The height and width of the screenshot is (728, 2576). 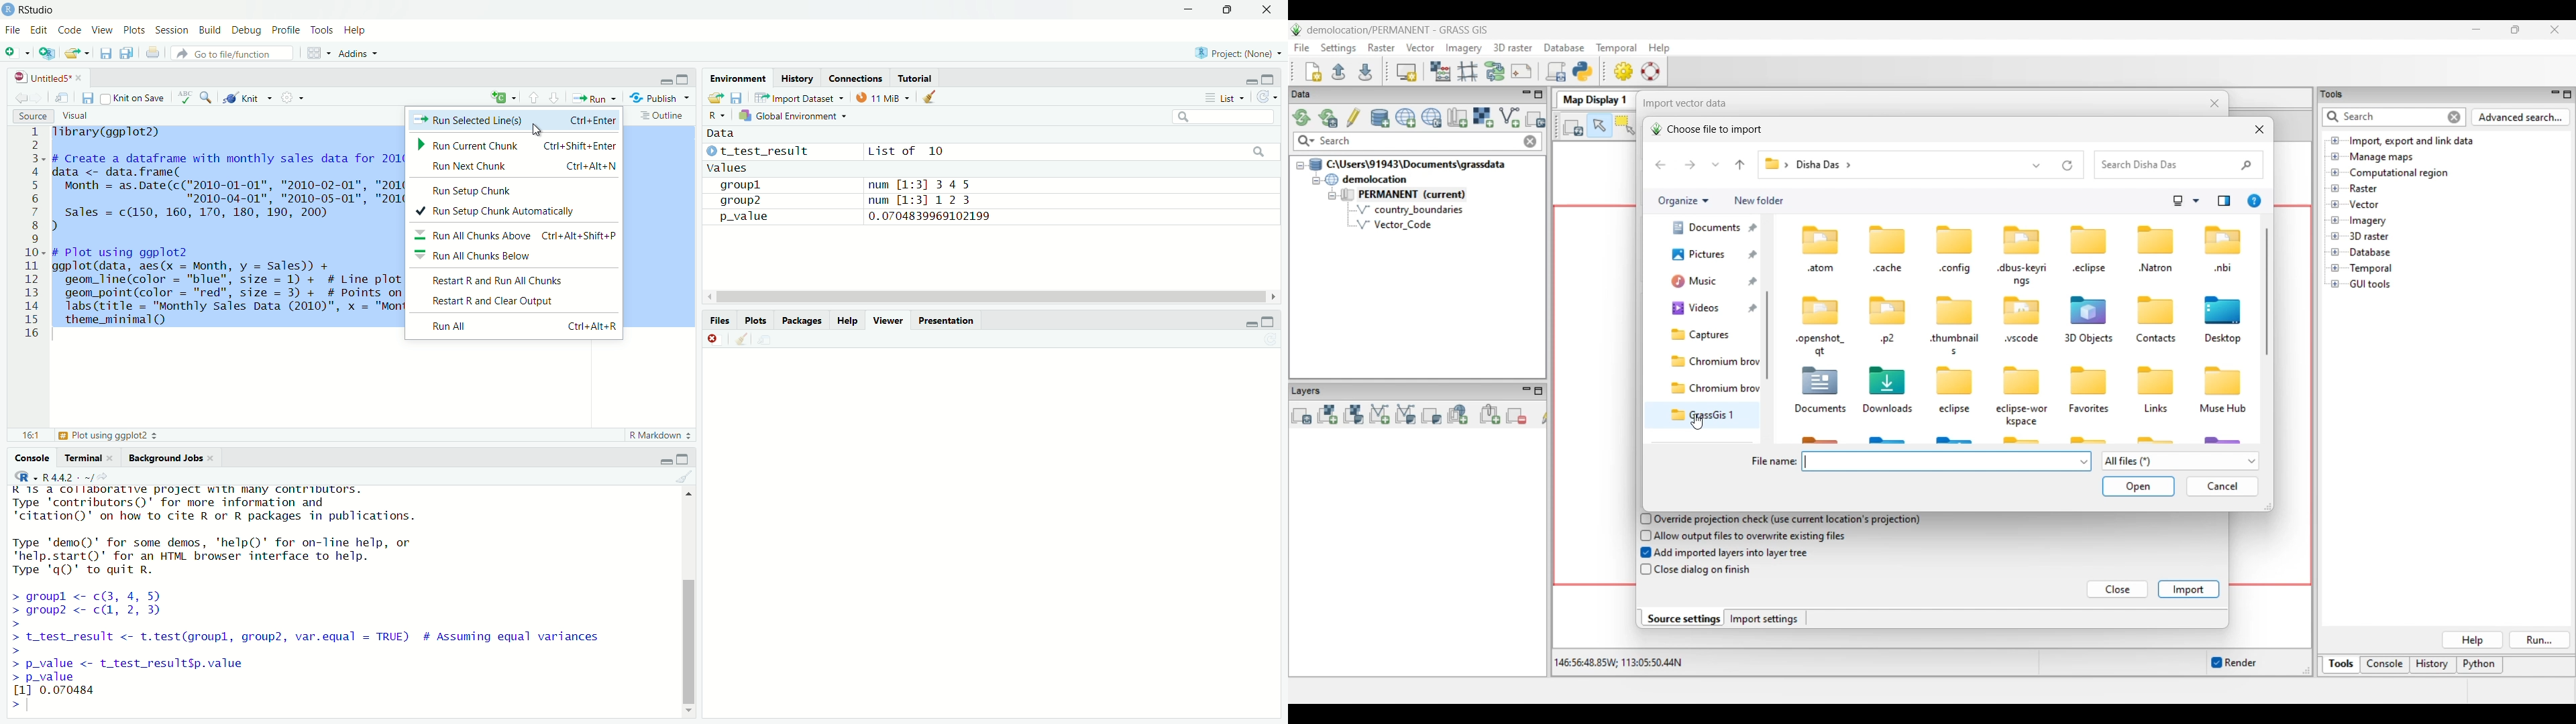 I want to click on , so click(x=1219, y=115).